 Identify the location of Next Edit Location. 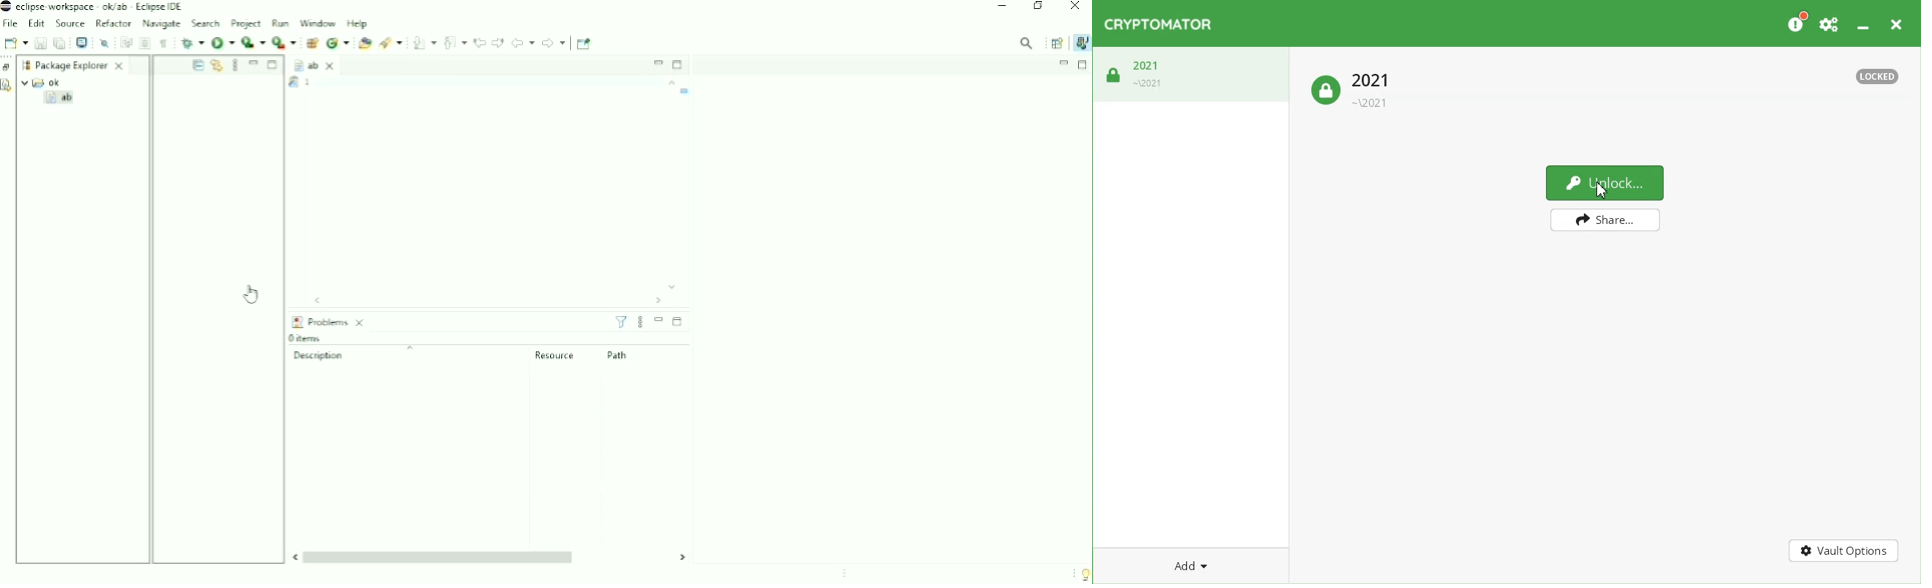
(498, 42).